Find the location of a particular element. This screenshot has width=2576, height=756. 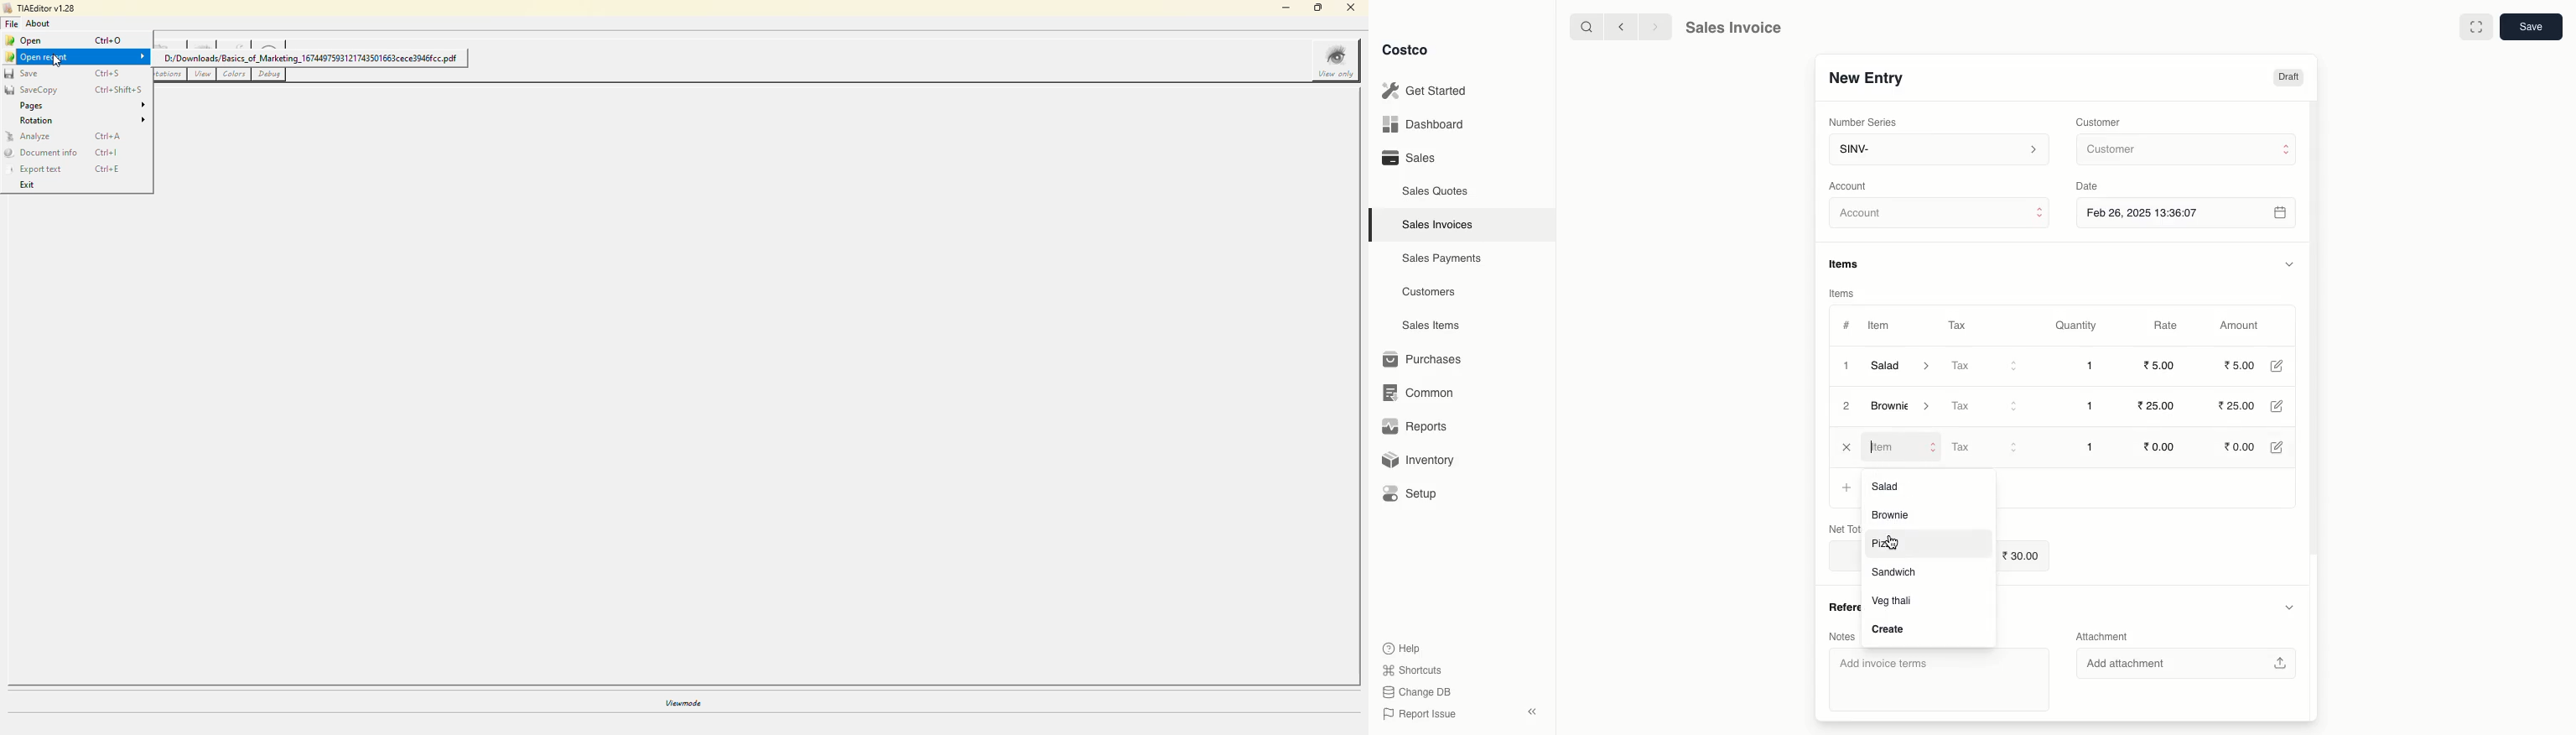

Sales Quotes is located at coordinates (1437, 190).